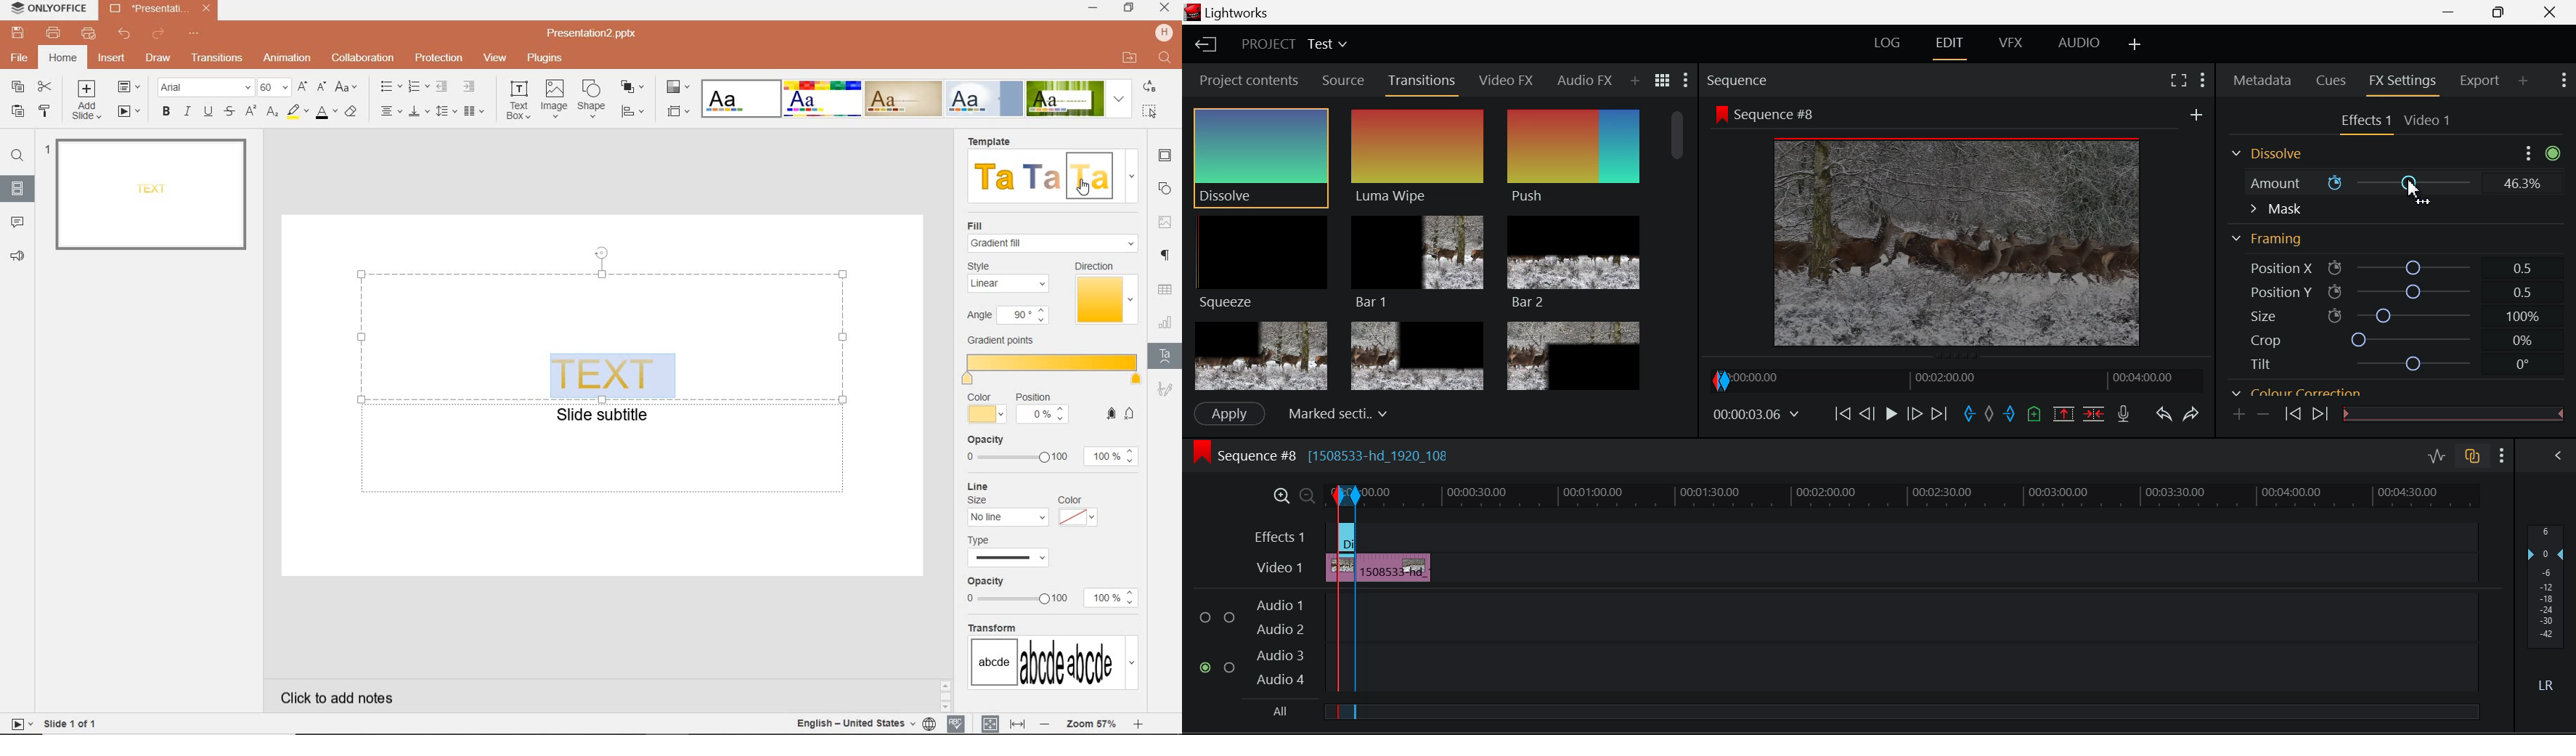  Describe the element at coordinates (54, 33) in the screenshot. I see `PRINT` at that location.